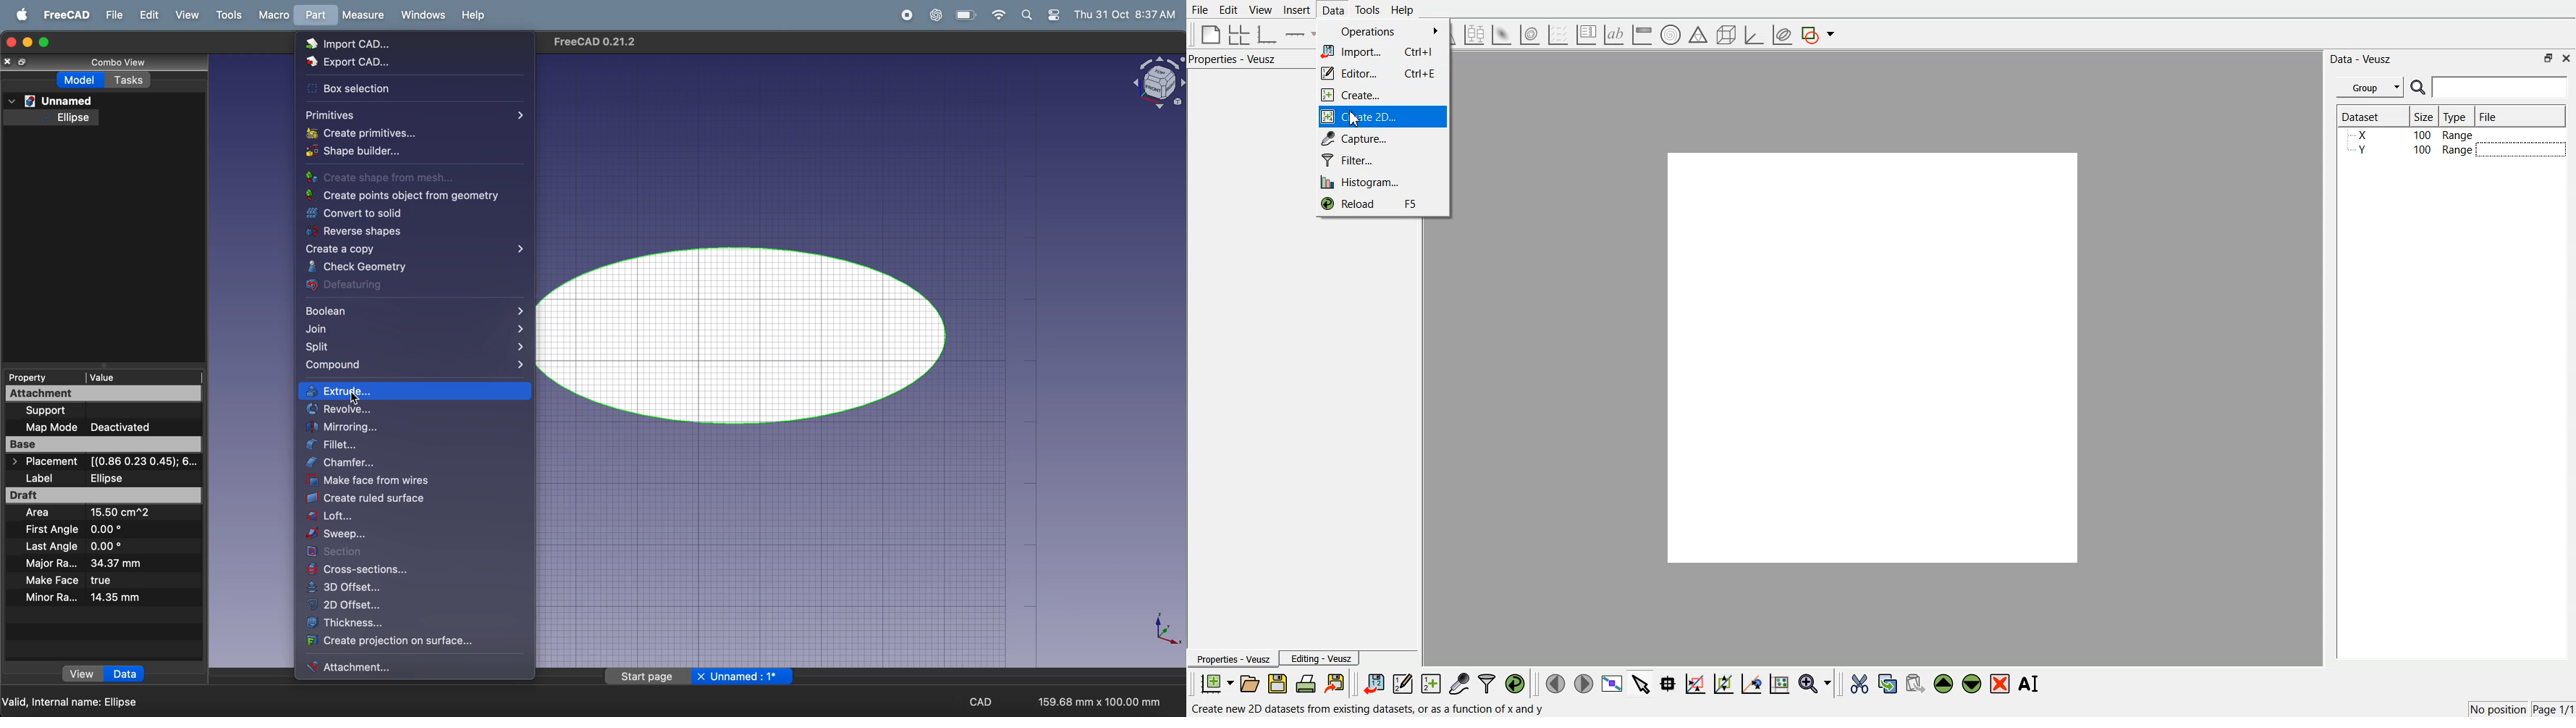 This screenshot has width=2576, height=728. Describe the element at coordinates (29, 44) in the screenshot. I see `minimize` at that location.